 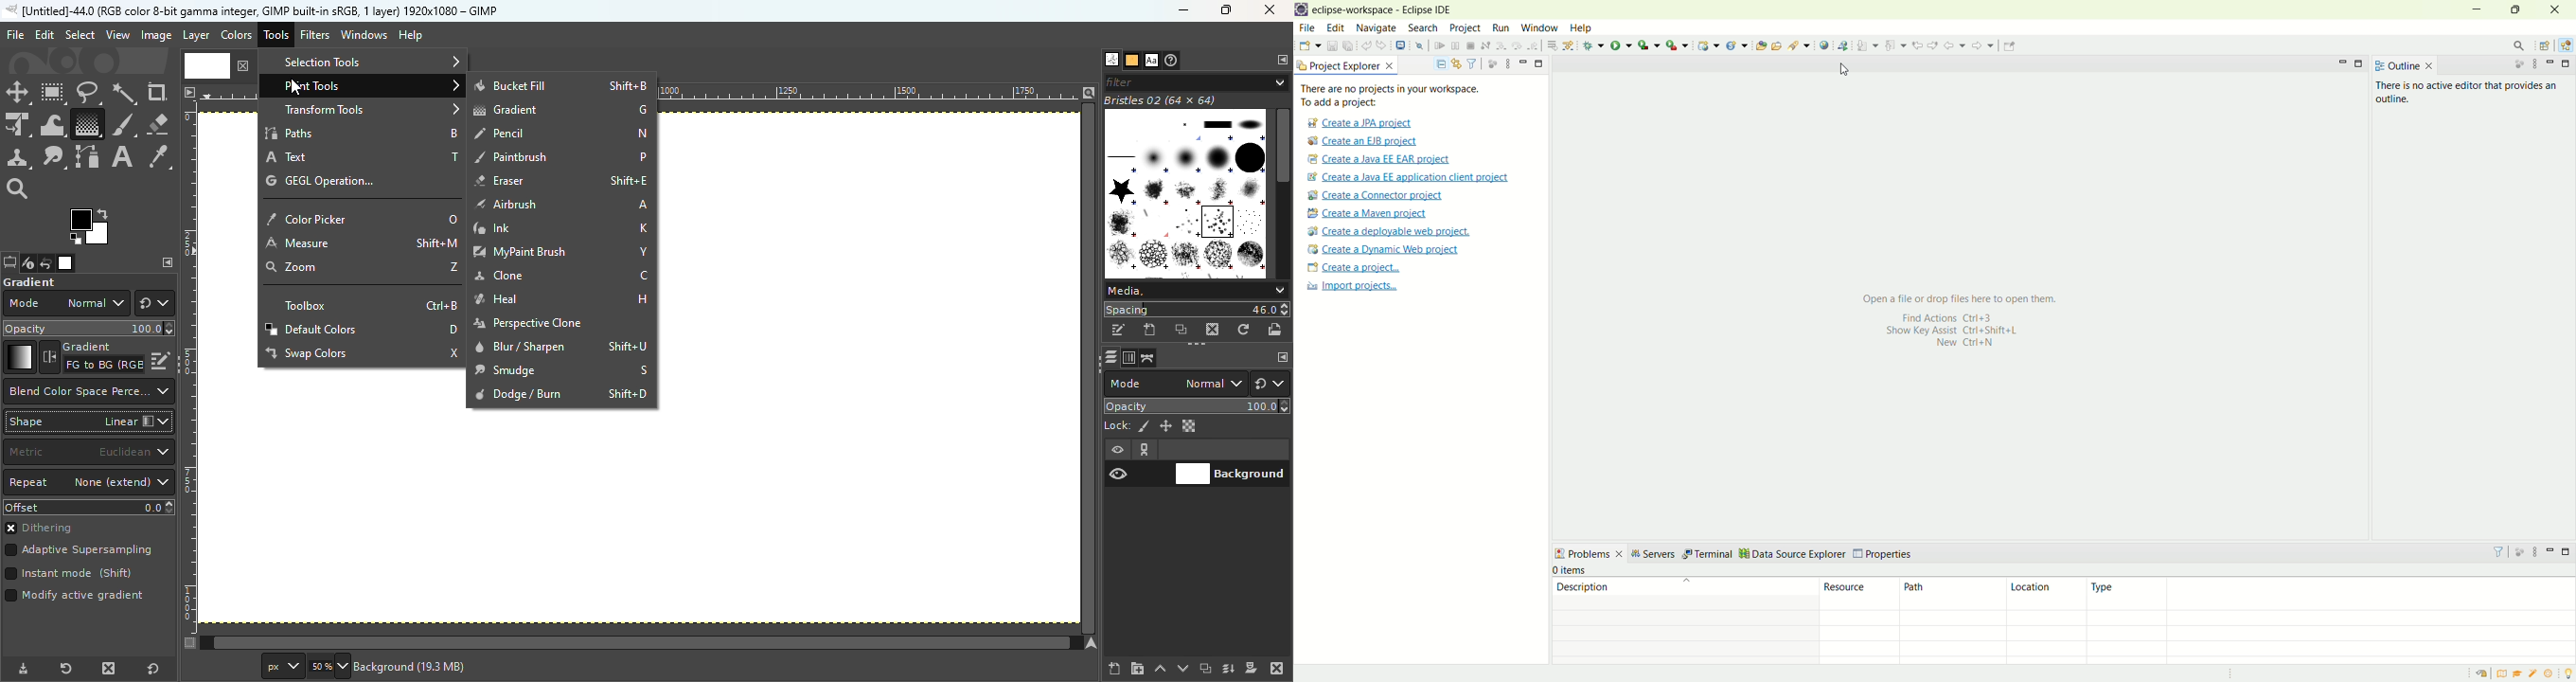 What do you see at coordinates (1347, 65) in the screenshot?
I see `project explorer` at bounding box center [1347, 65].